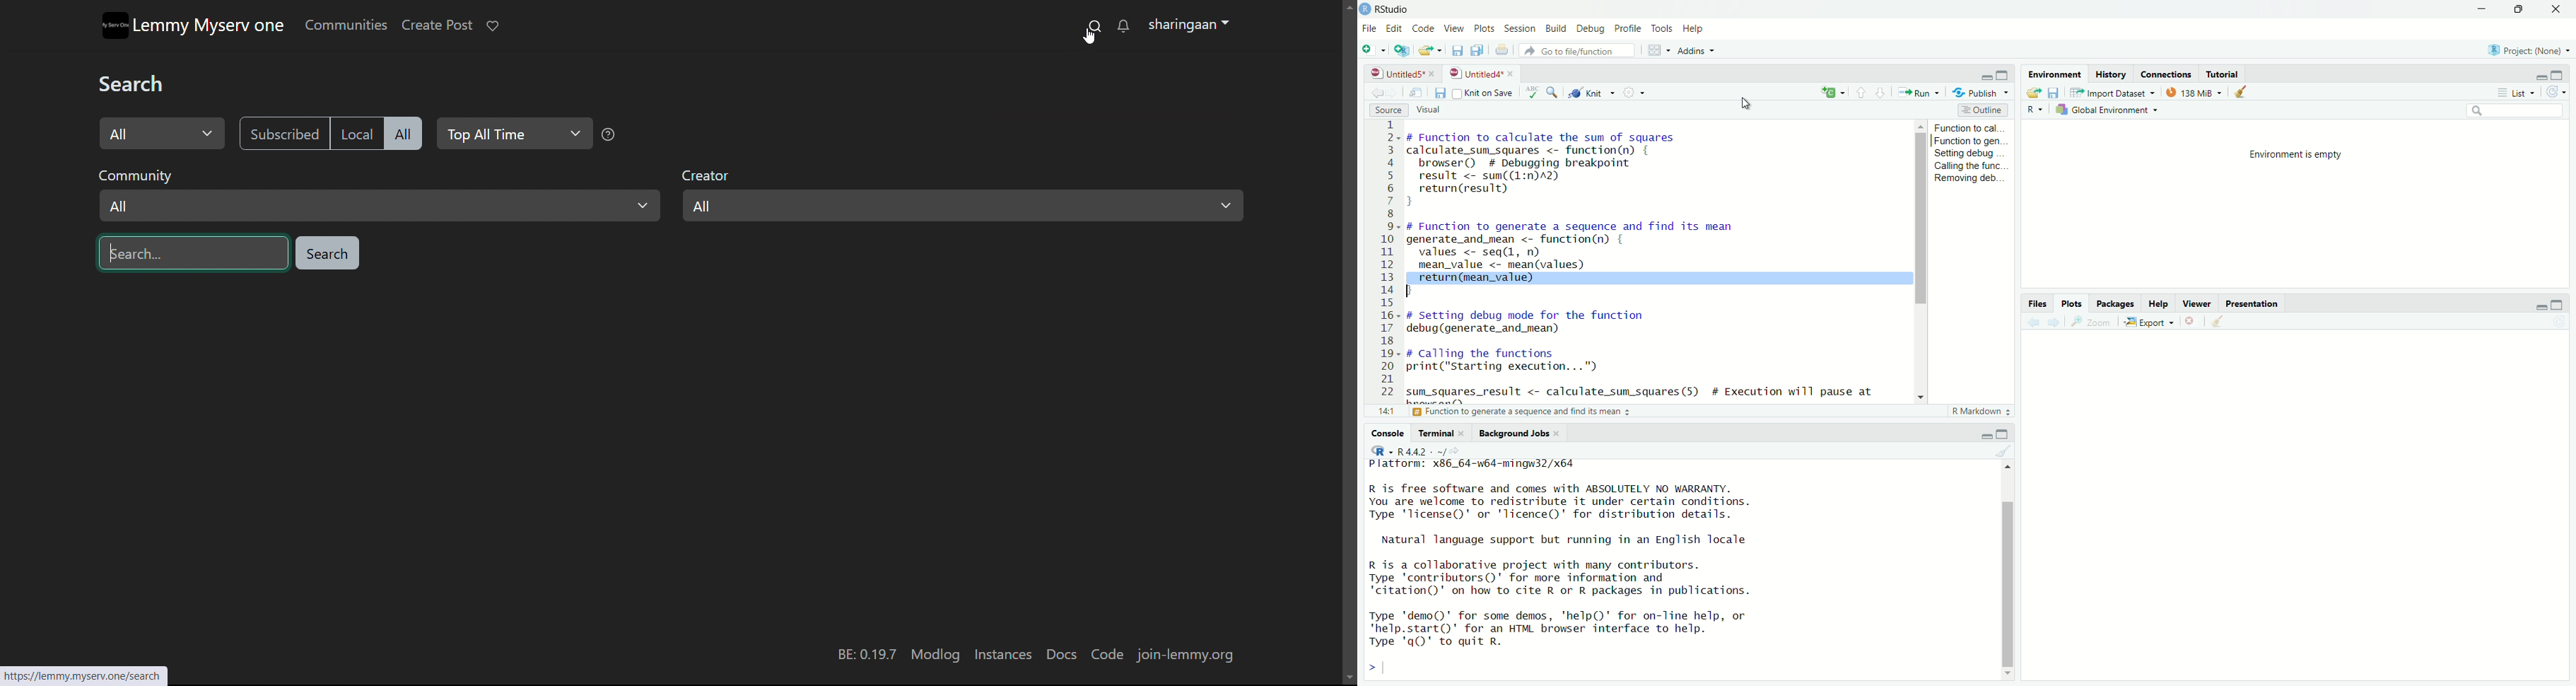 Image resolution: width=2576 pixels, height=700 pixels. What do you see at coordinates (2484, 8) in the screenshot?
I see `minimize` at bounding box center [2484, 8].